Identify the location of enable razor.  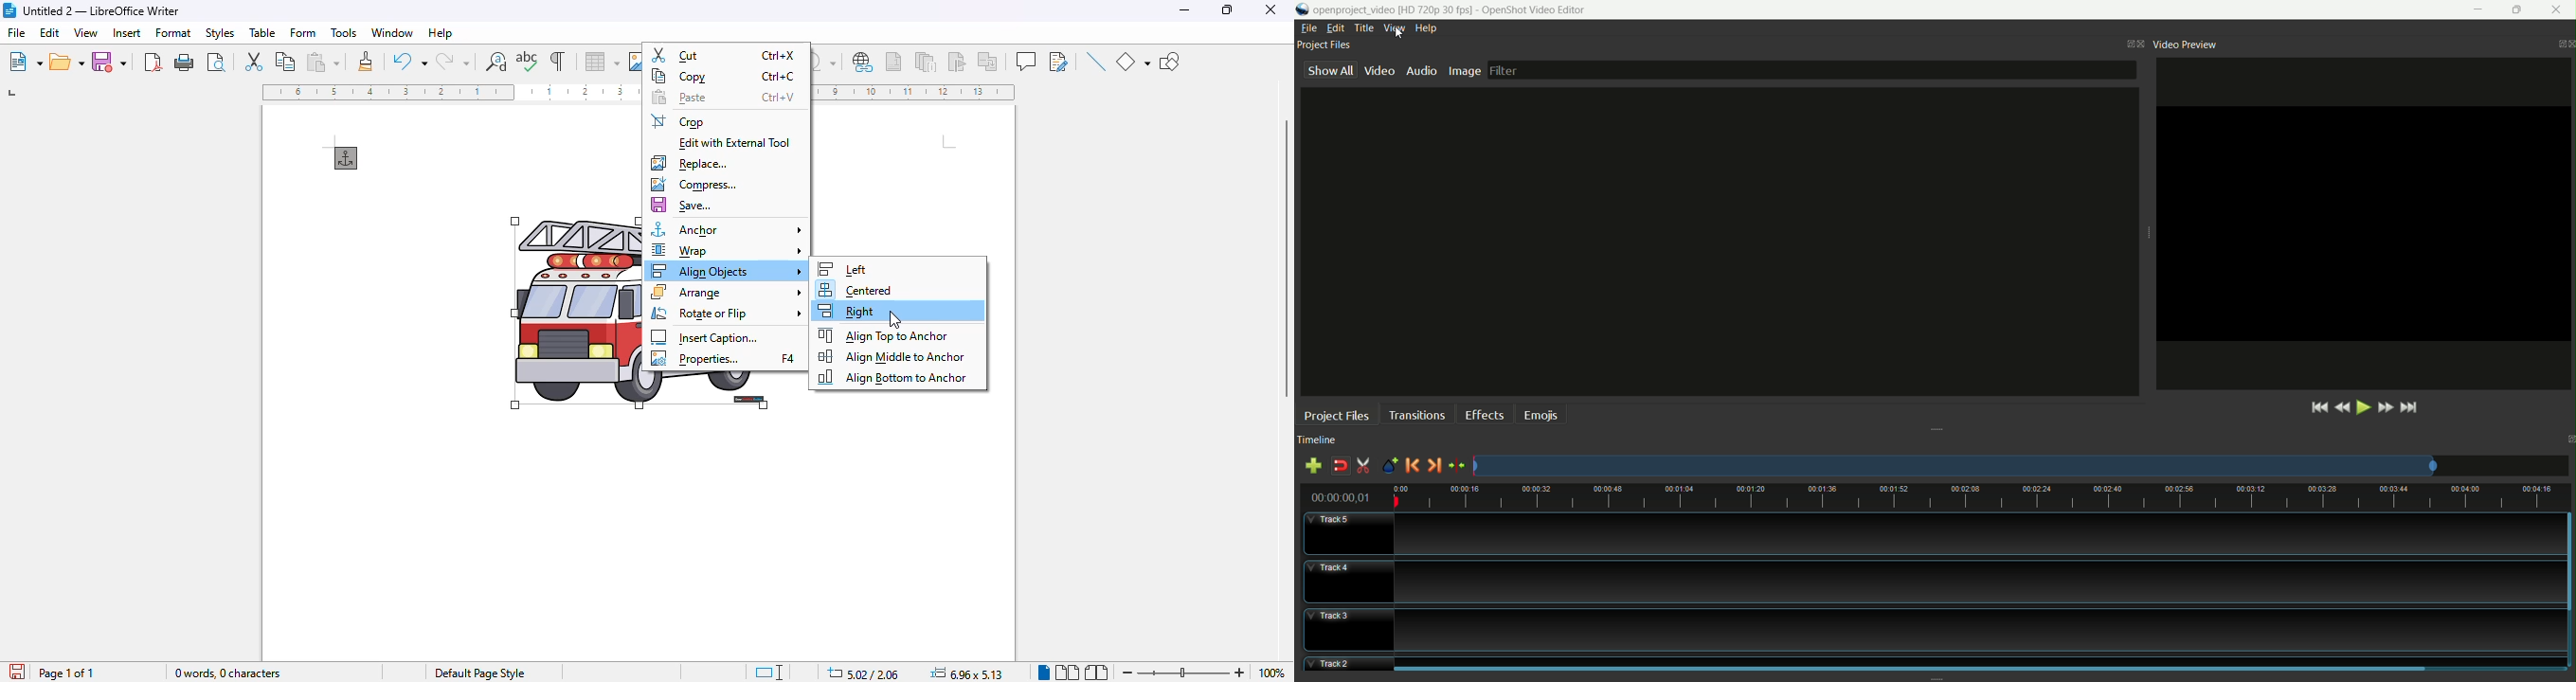
(1364, 466).